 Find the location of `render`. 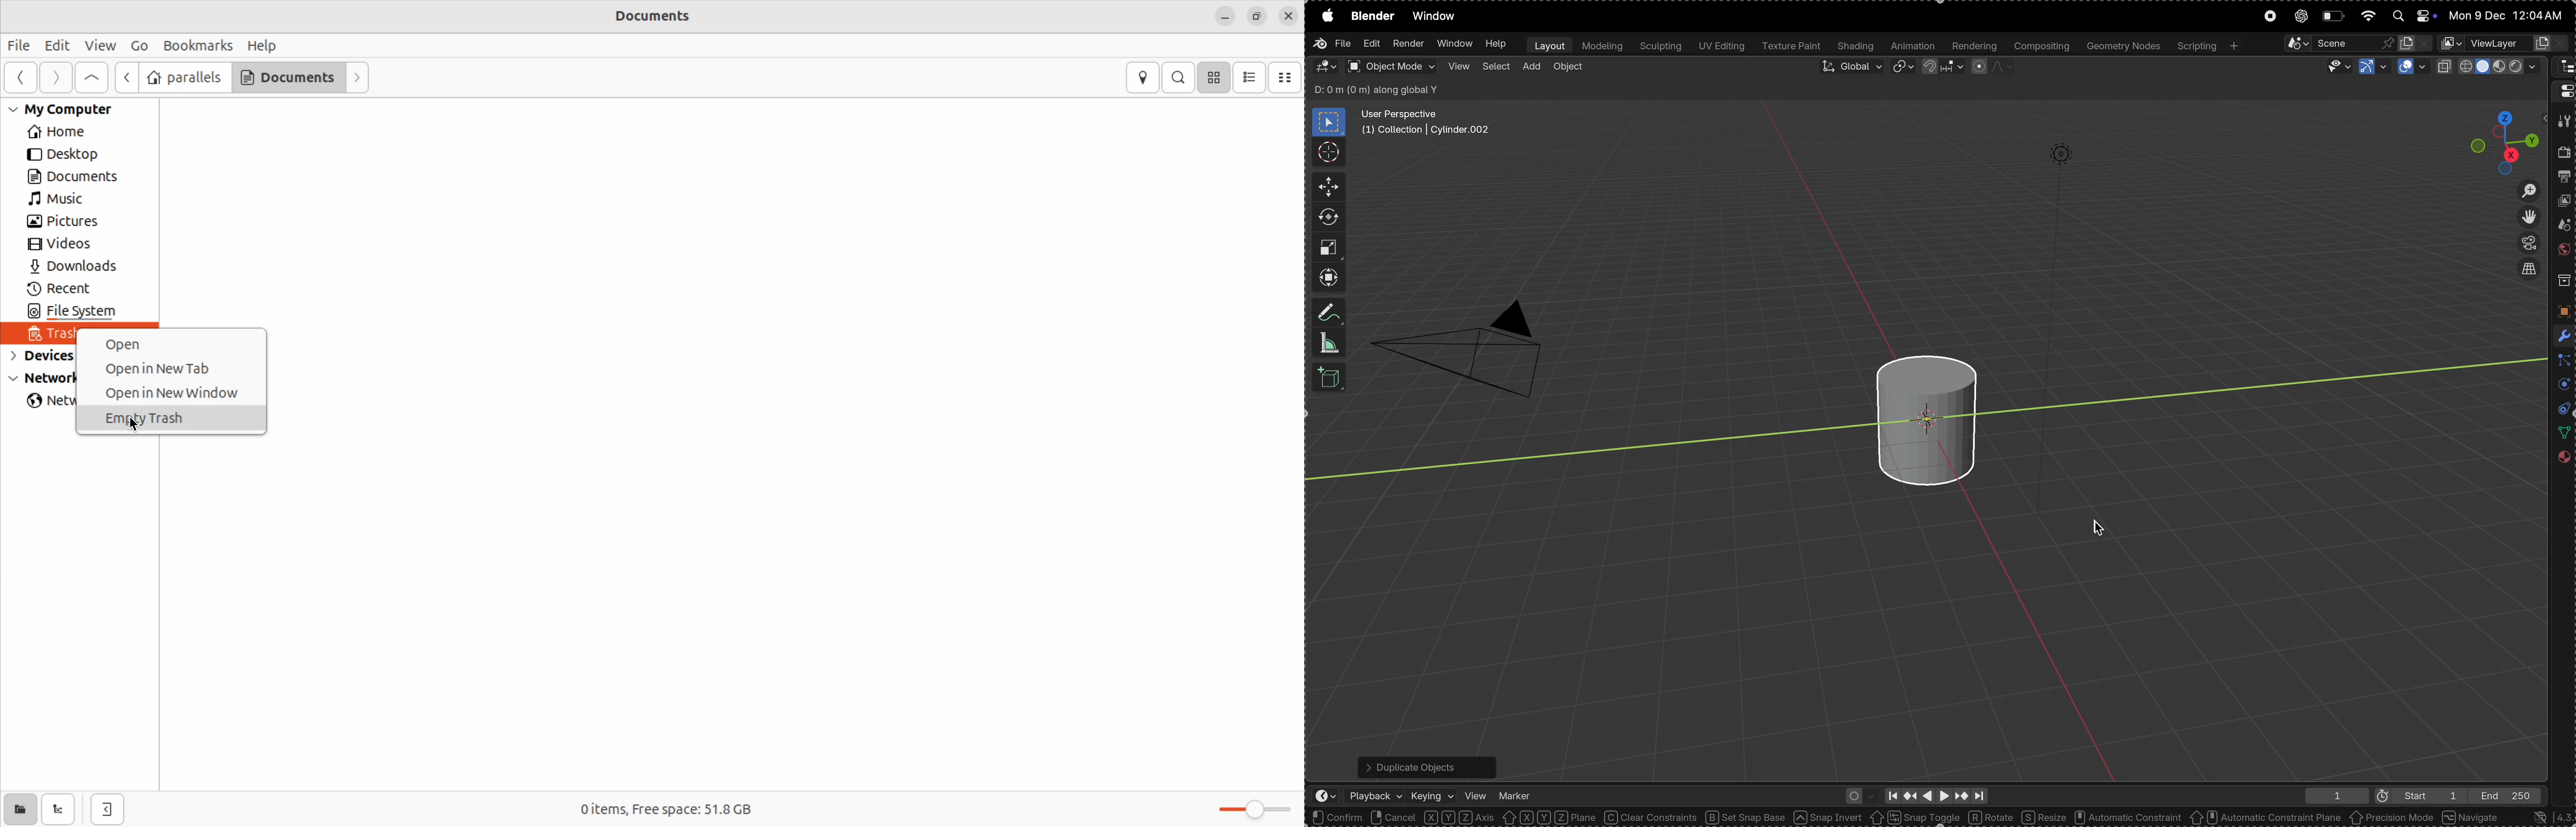

render is located at coordinates (2564, 155).